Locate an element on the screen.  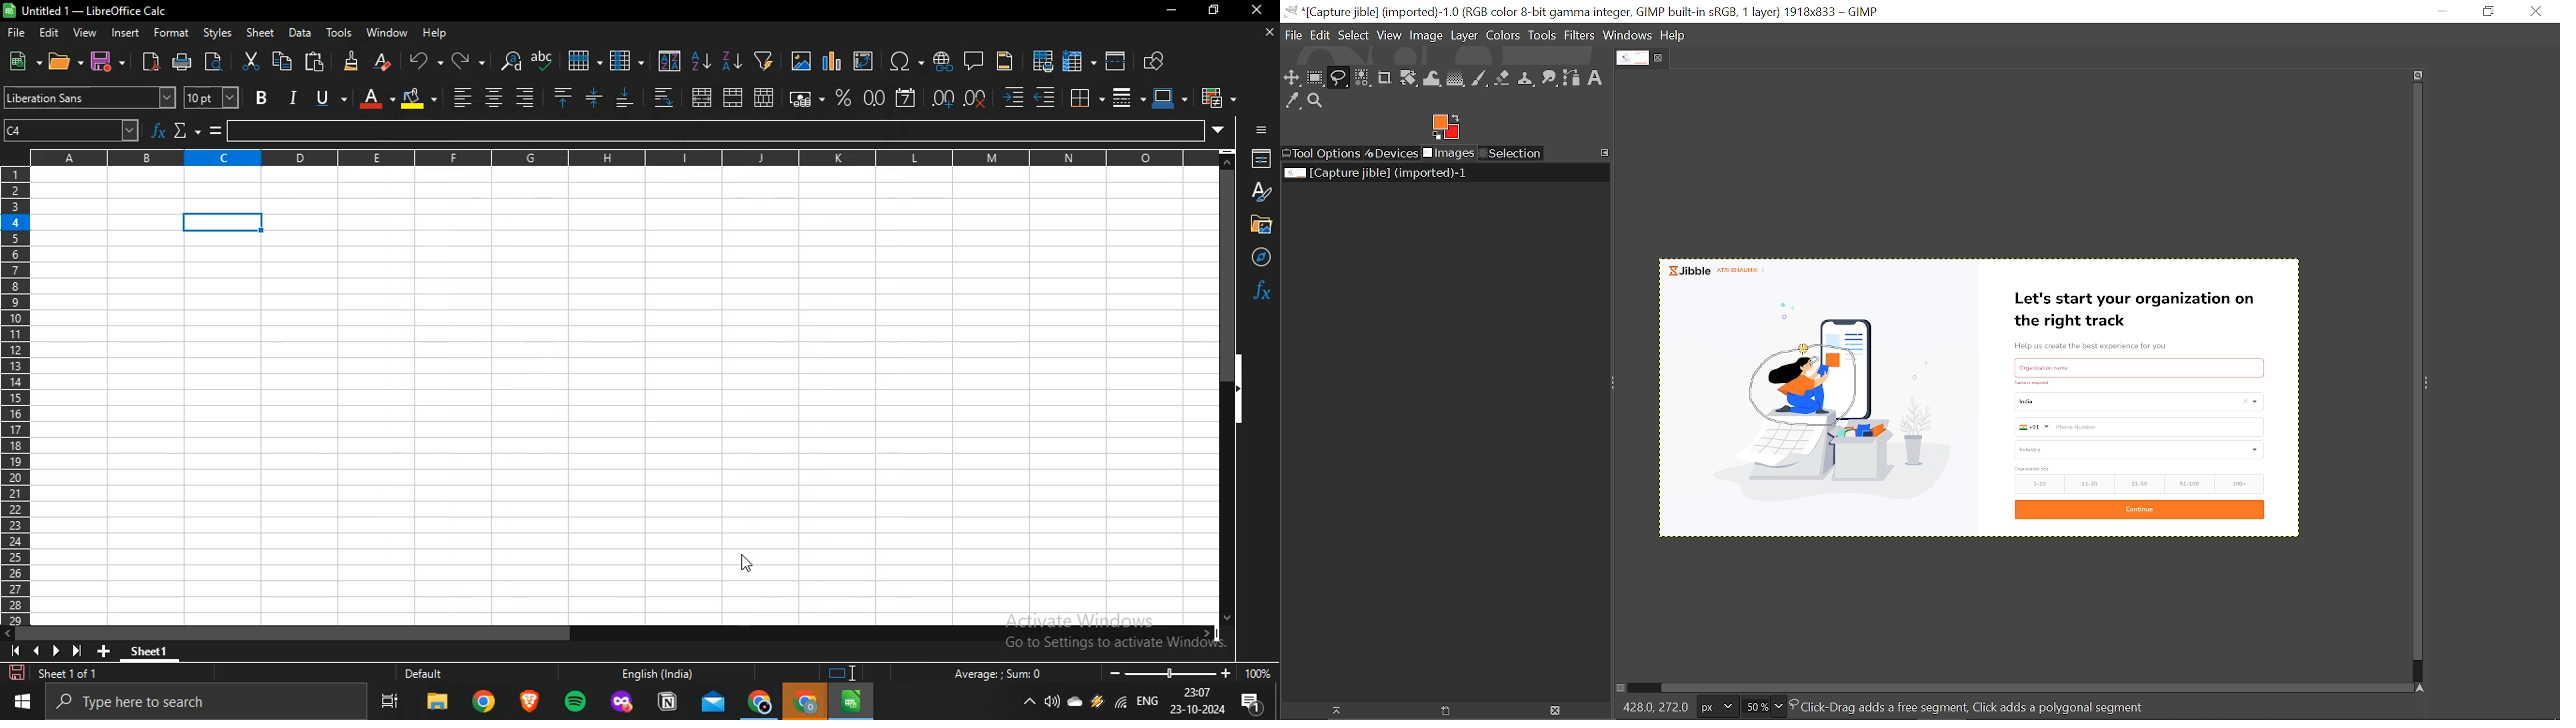
Paintbrush tool is located at coordinates (1480, 79).